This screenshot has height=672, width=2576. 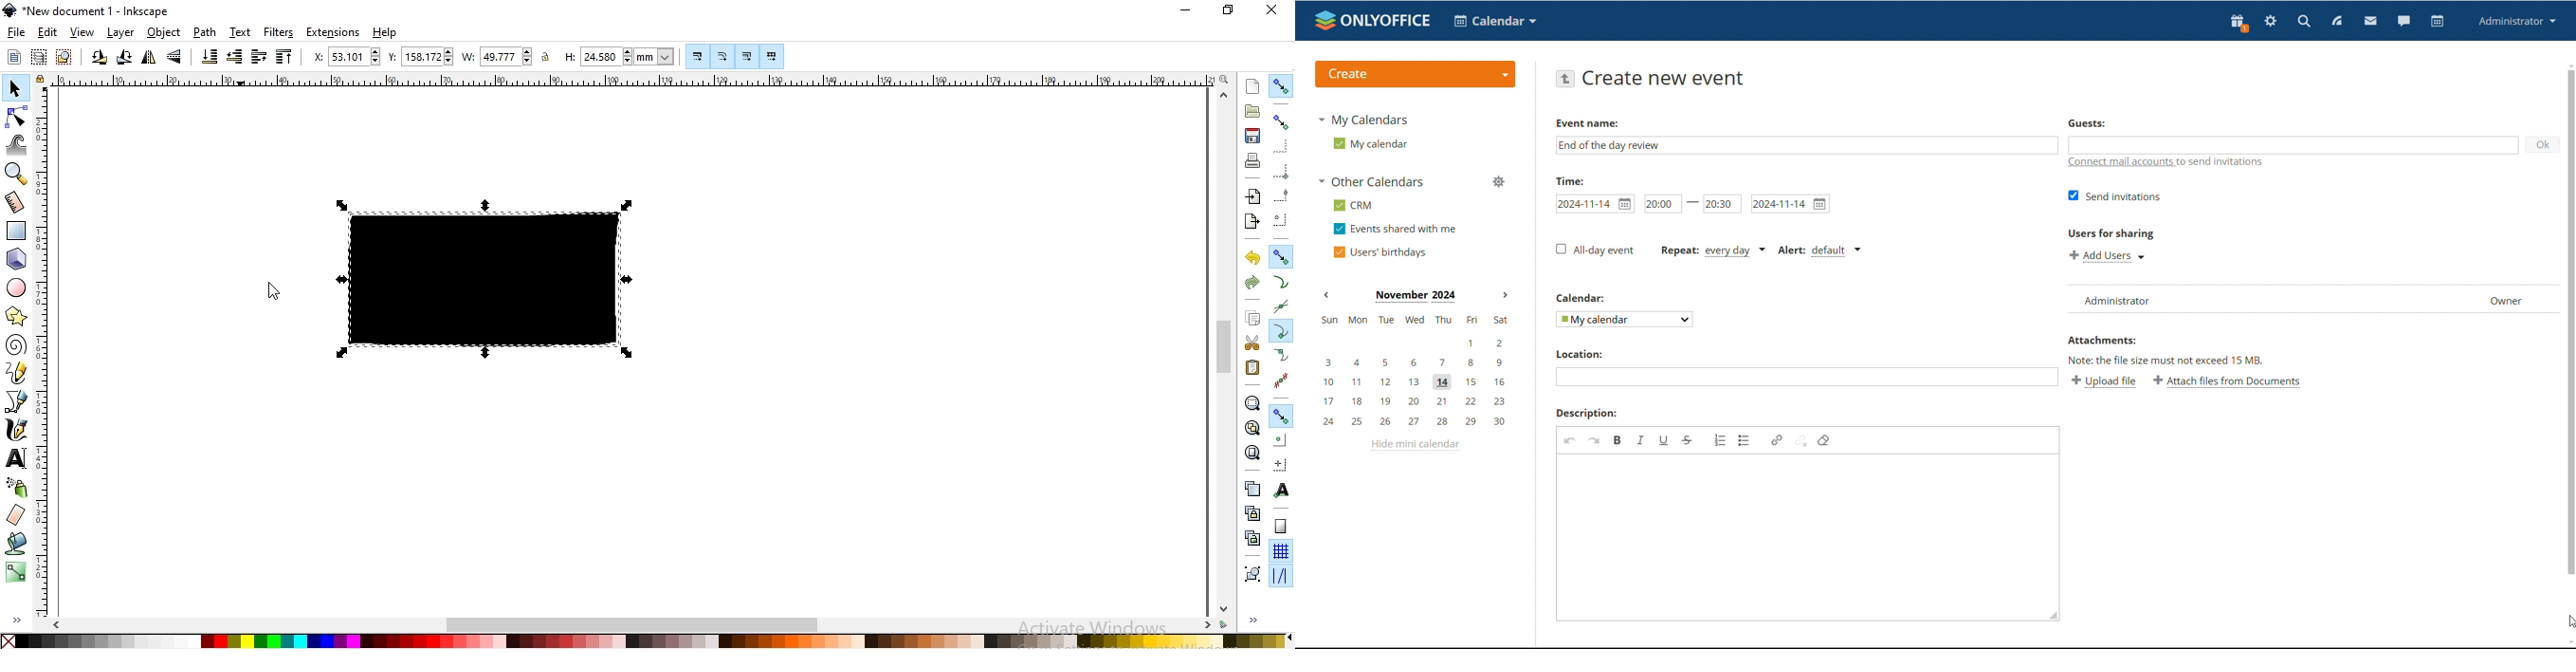 What do you see at coordinates (1282, 218) in the screenshot?
I see `snap centers ofbounding boxes` at bounding box center [1282, 218].